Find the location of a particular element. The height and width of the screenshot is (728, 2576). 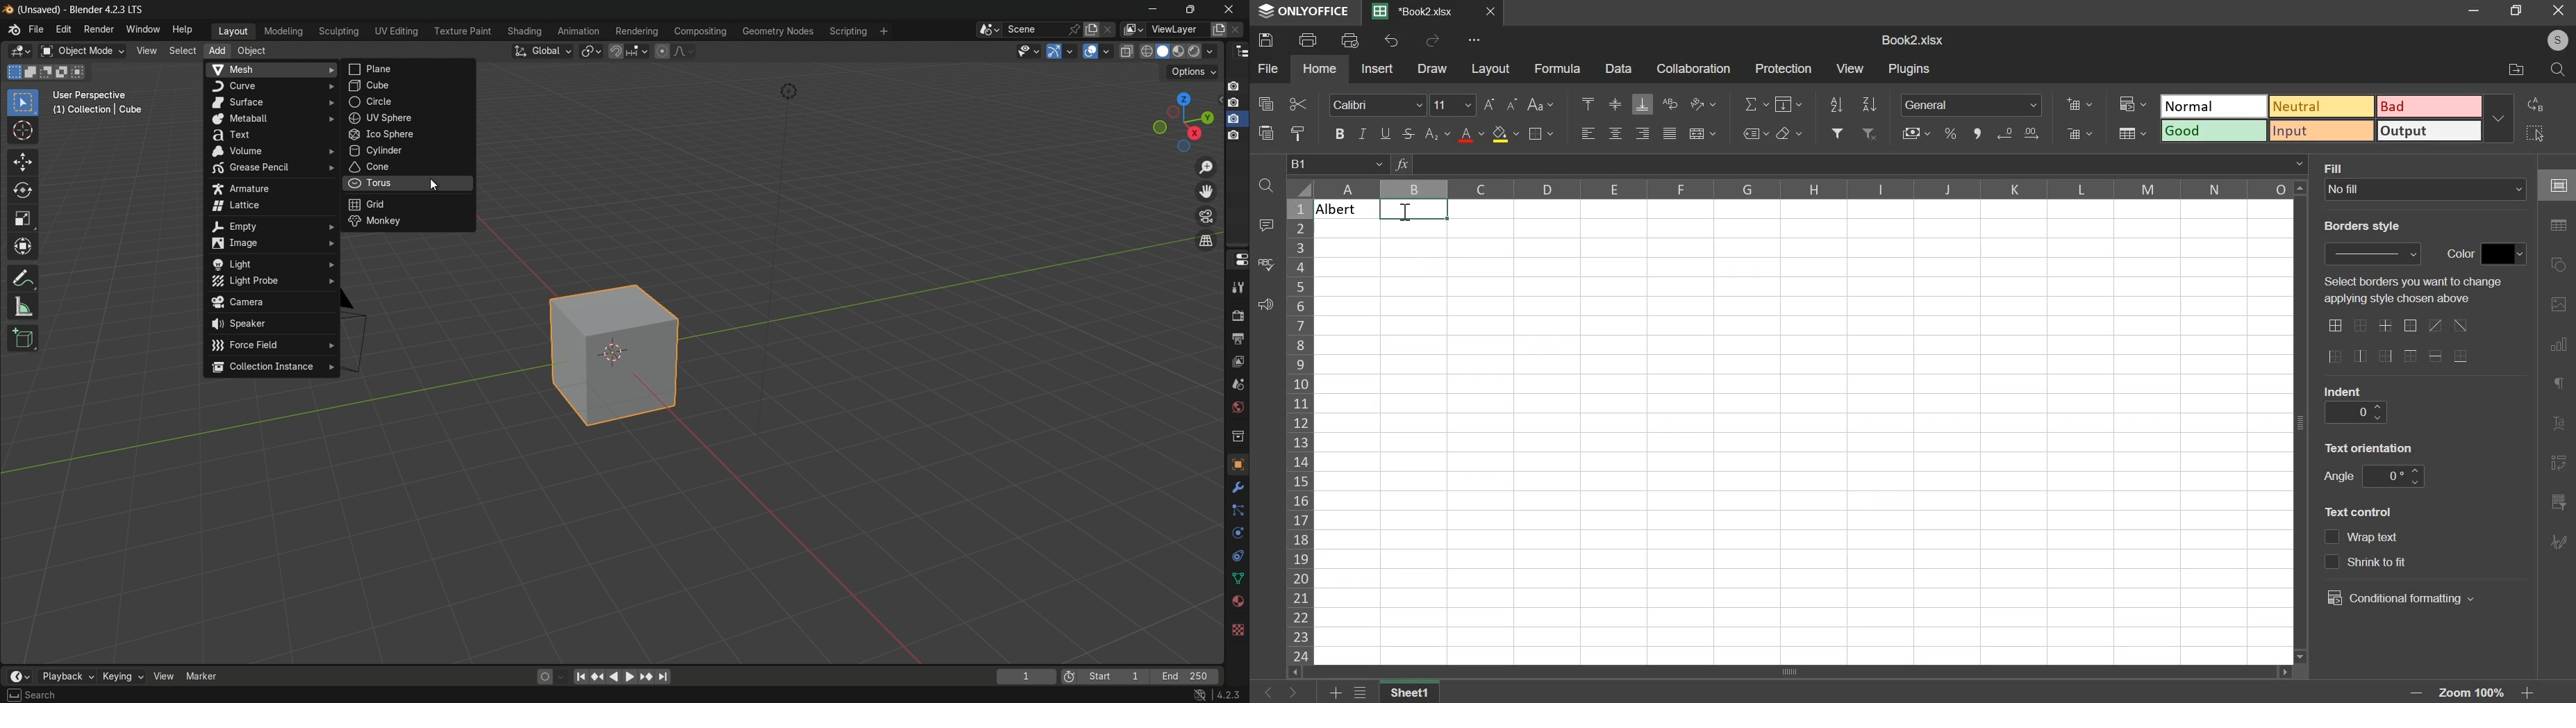

text is located at coordinates (269, 135).